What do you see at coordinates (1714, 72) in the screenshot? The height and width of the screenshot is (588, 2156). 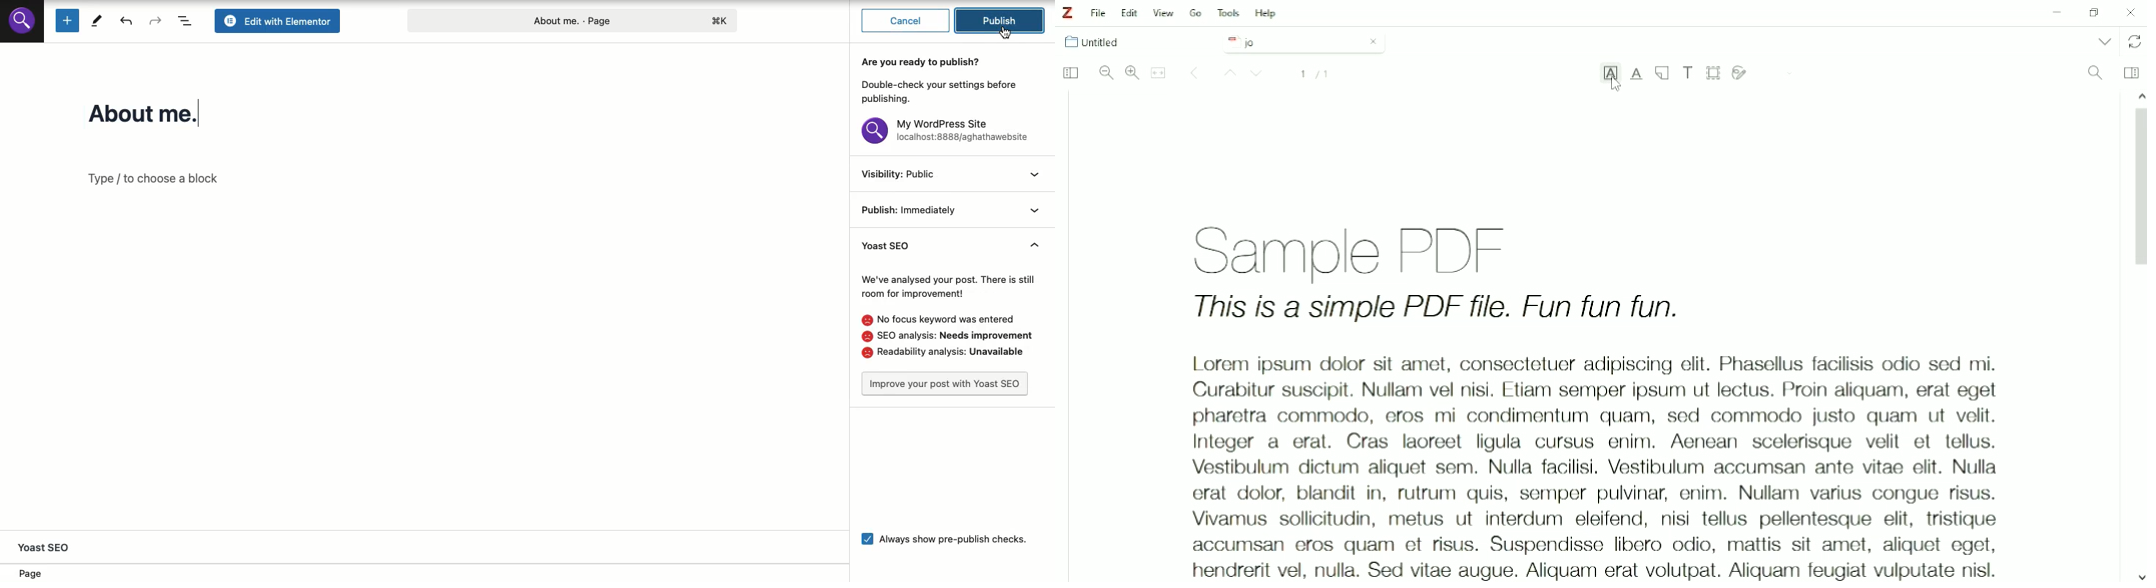 I see `Select Area` at bounding box center [1714, 72].